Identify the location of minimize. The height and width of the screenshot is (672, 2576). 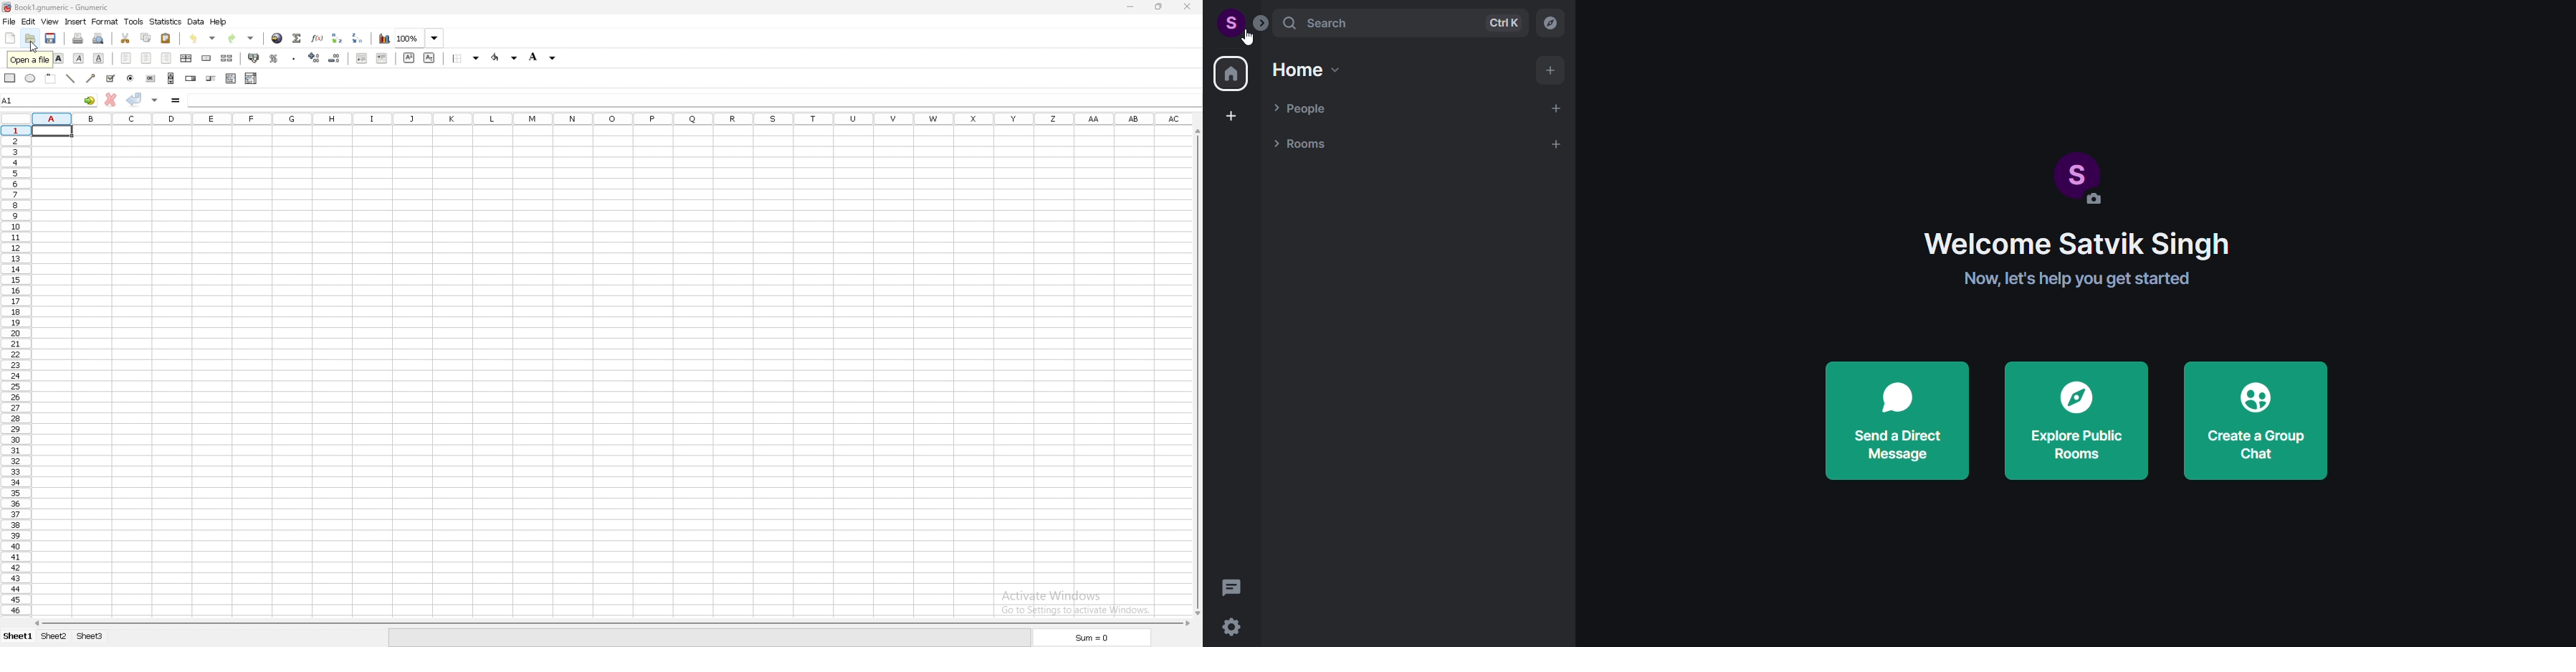
(1131, 6).